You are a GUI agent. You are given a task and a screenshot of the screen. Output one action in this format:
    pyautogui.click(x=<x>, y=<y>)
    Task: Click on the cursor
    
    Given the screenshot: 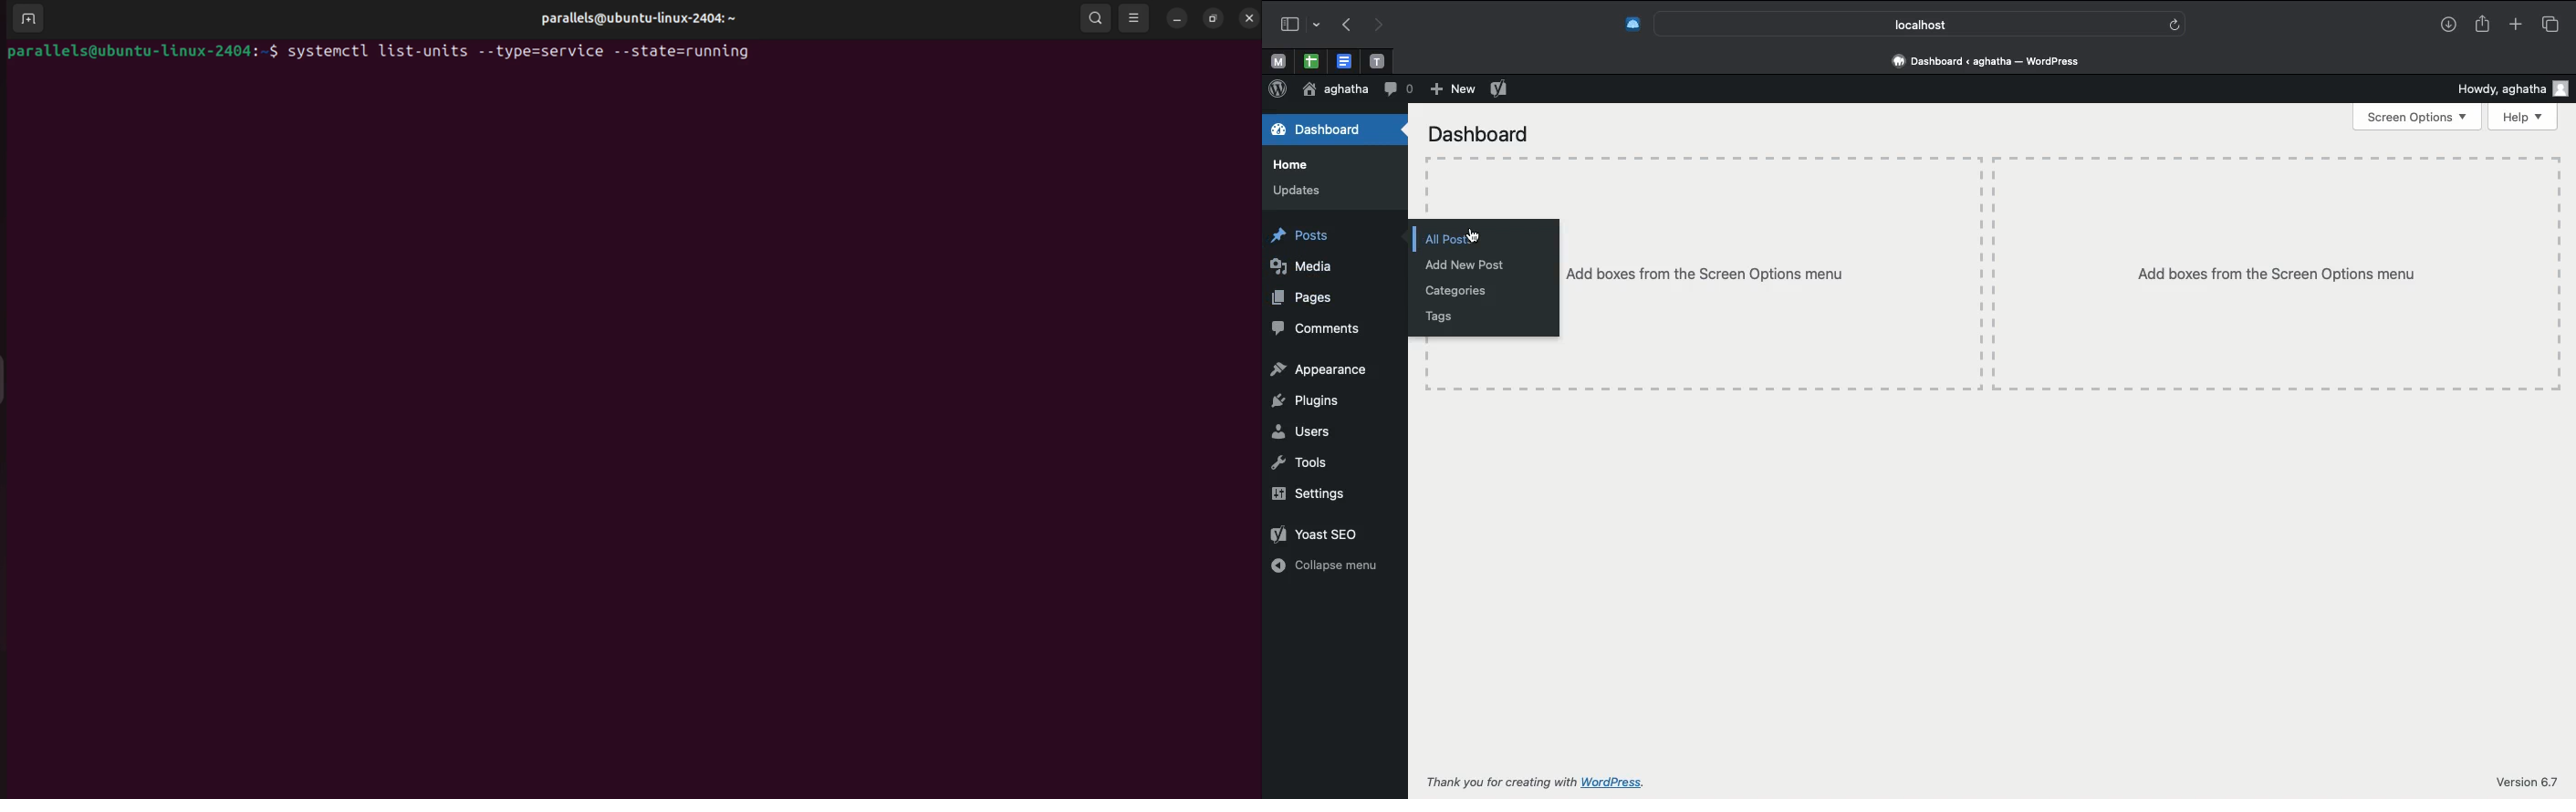 What is the action you would take?
    pyautogui.click(x=1477, y=234)
    